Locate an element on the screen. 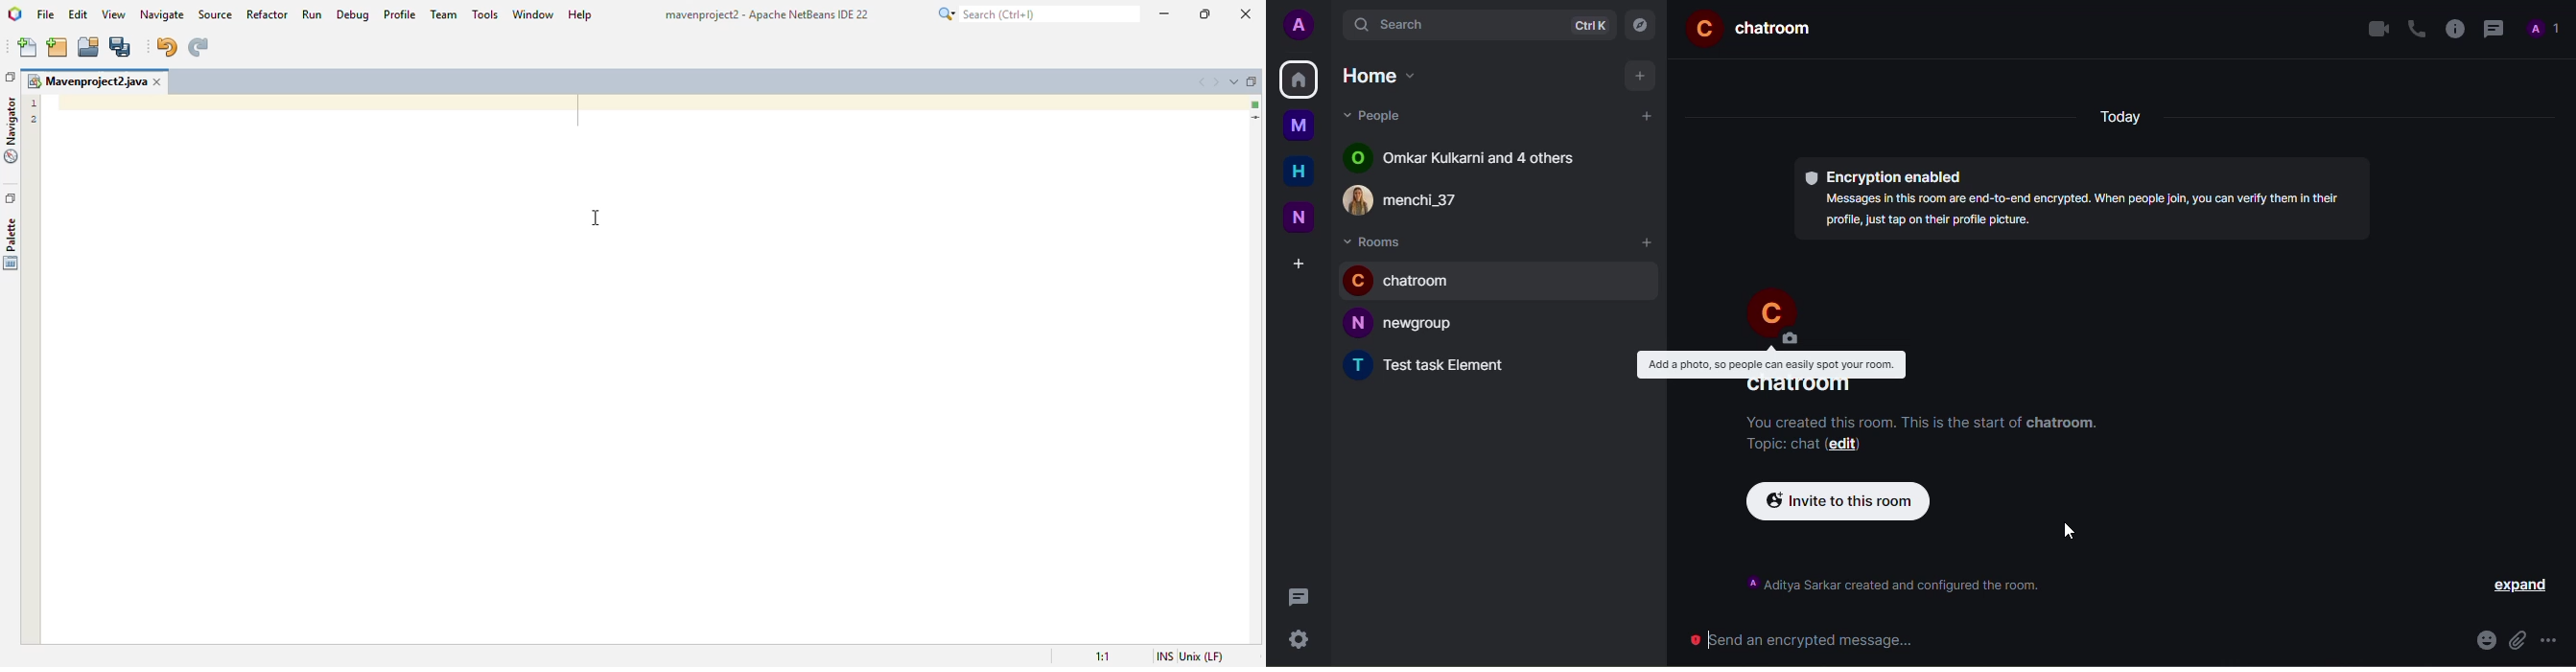 Image resolution: width=2576 pixels, height=672 pixels. attach is located at coordinates (2516, 642).